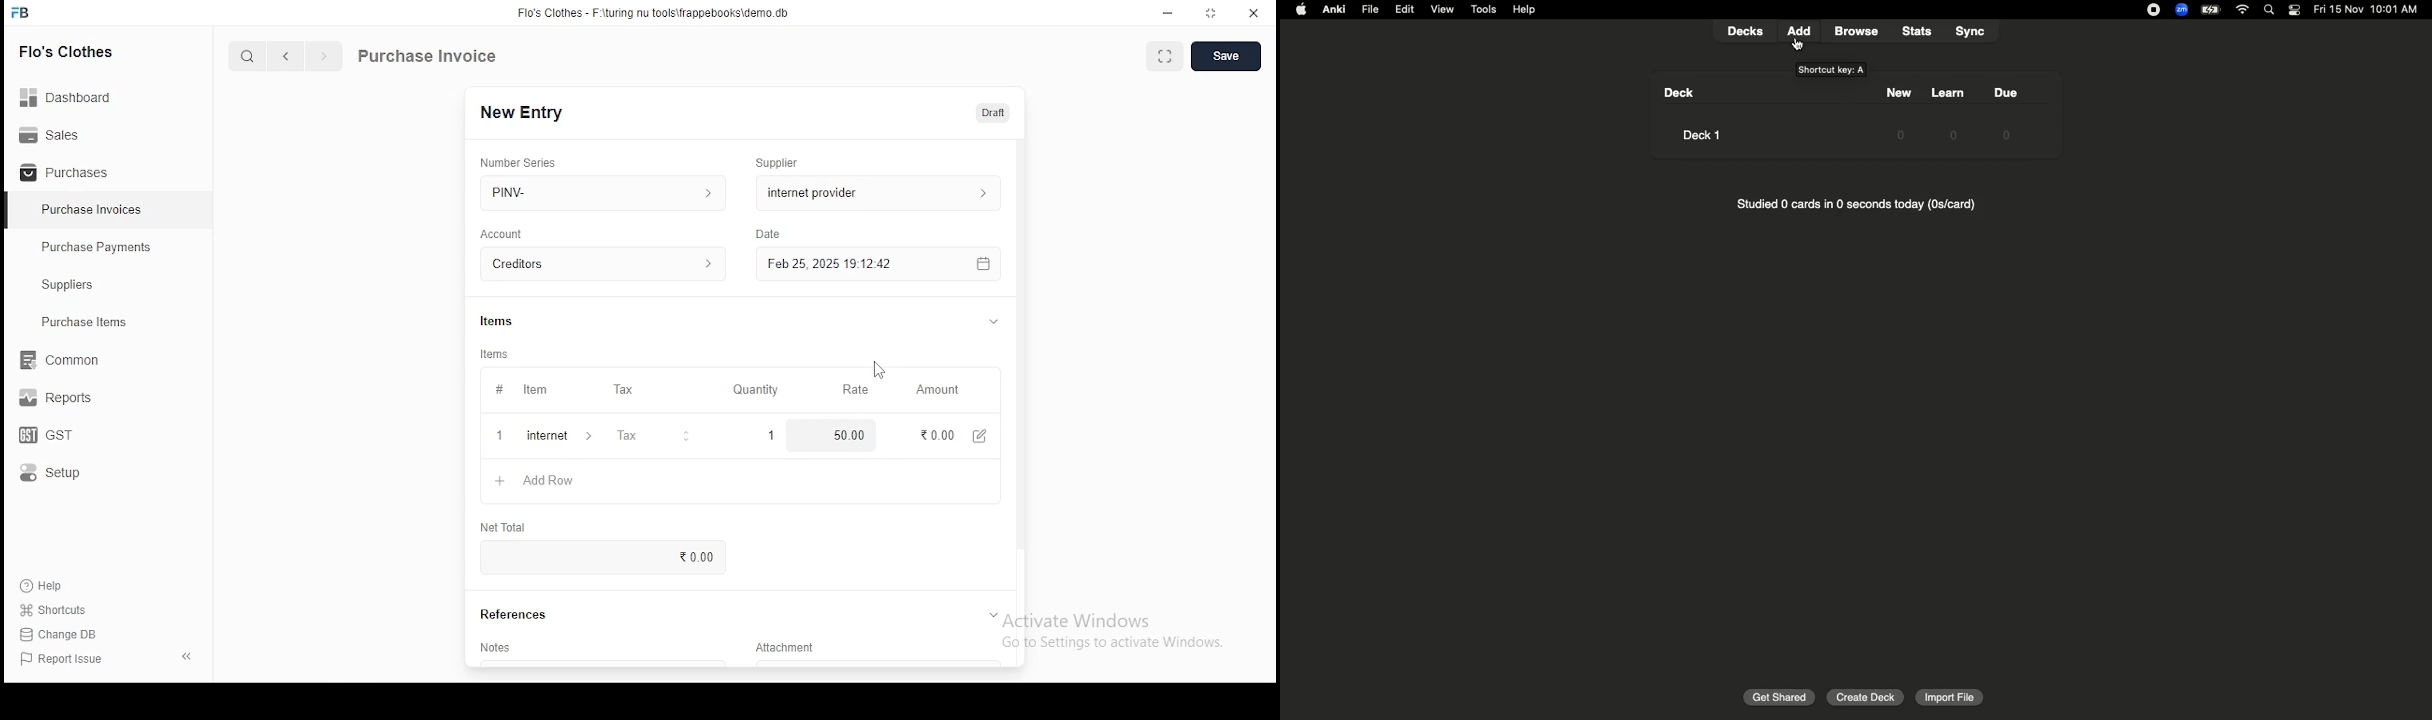 The width and height of the screenshot is (2436, 728). I want to click on #, so click(499, 391).